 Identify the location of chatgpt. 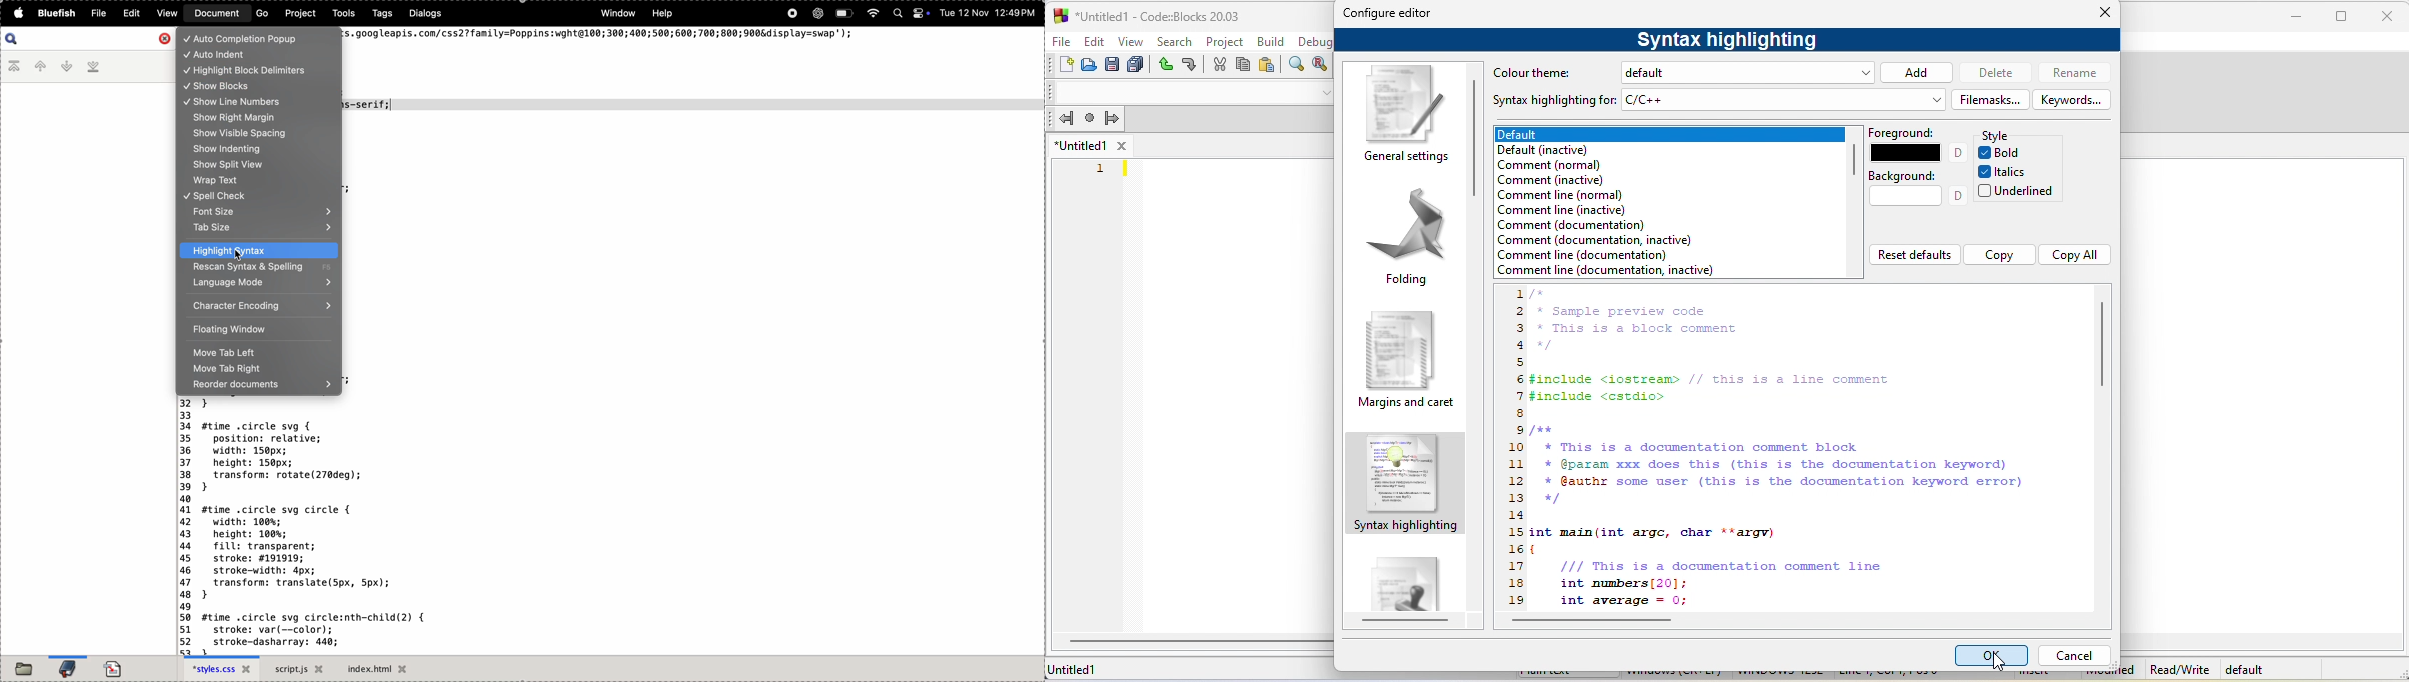
(816, 15).